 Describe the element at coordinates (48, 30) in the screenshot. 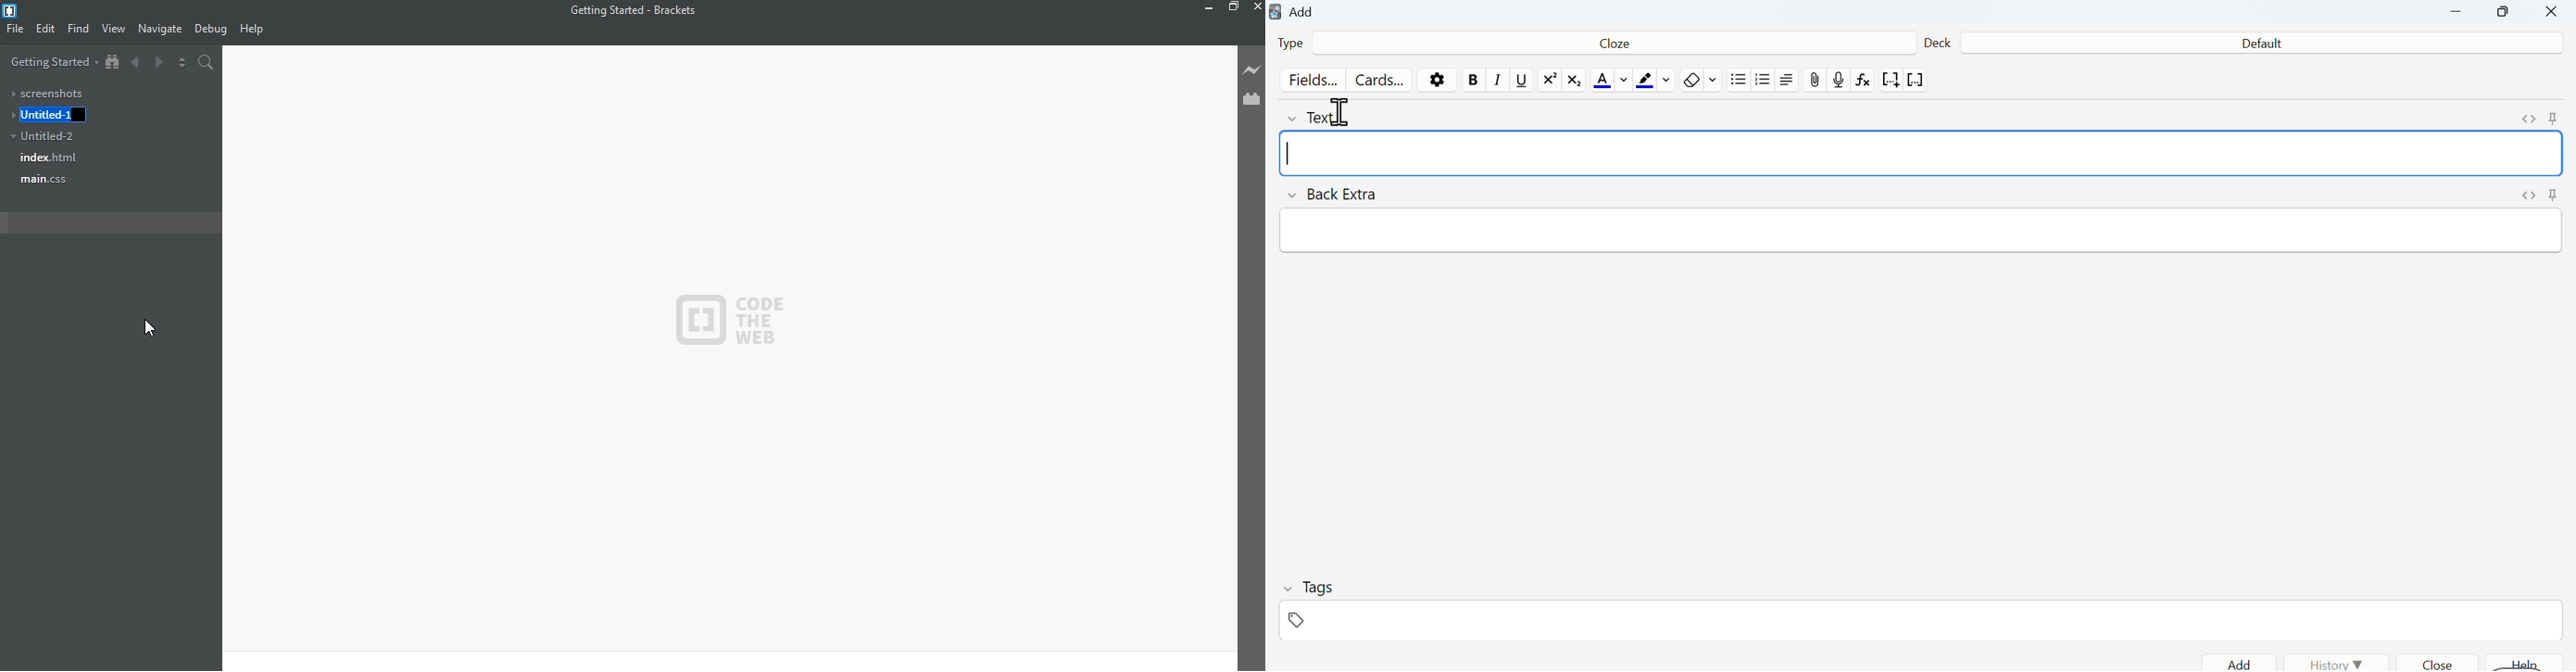

I see `edit` at that location.